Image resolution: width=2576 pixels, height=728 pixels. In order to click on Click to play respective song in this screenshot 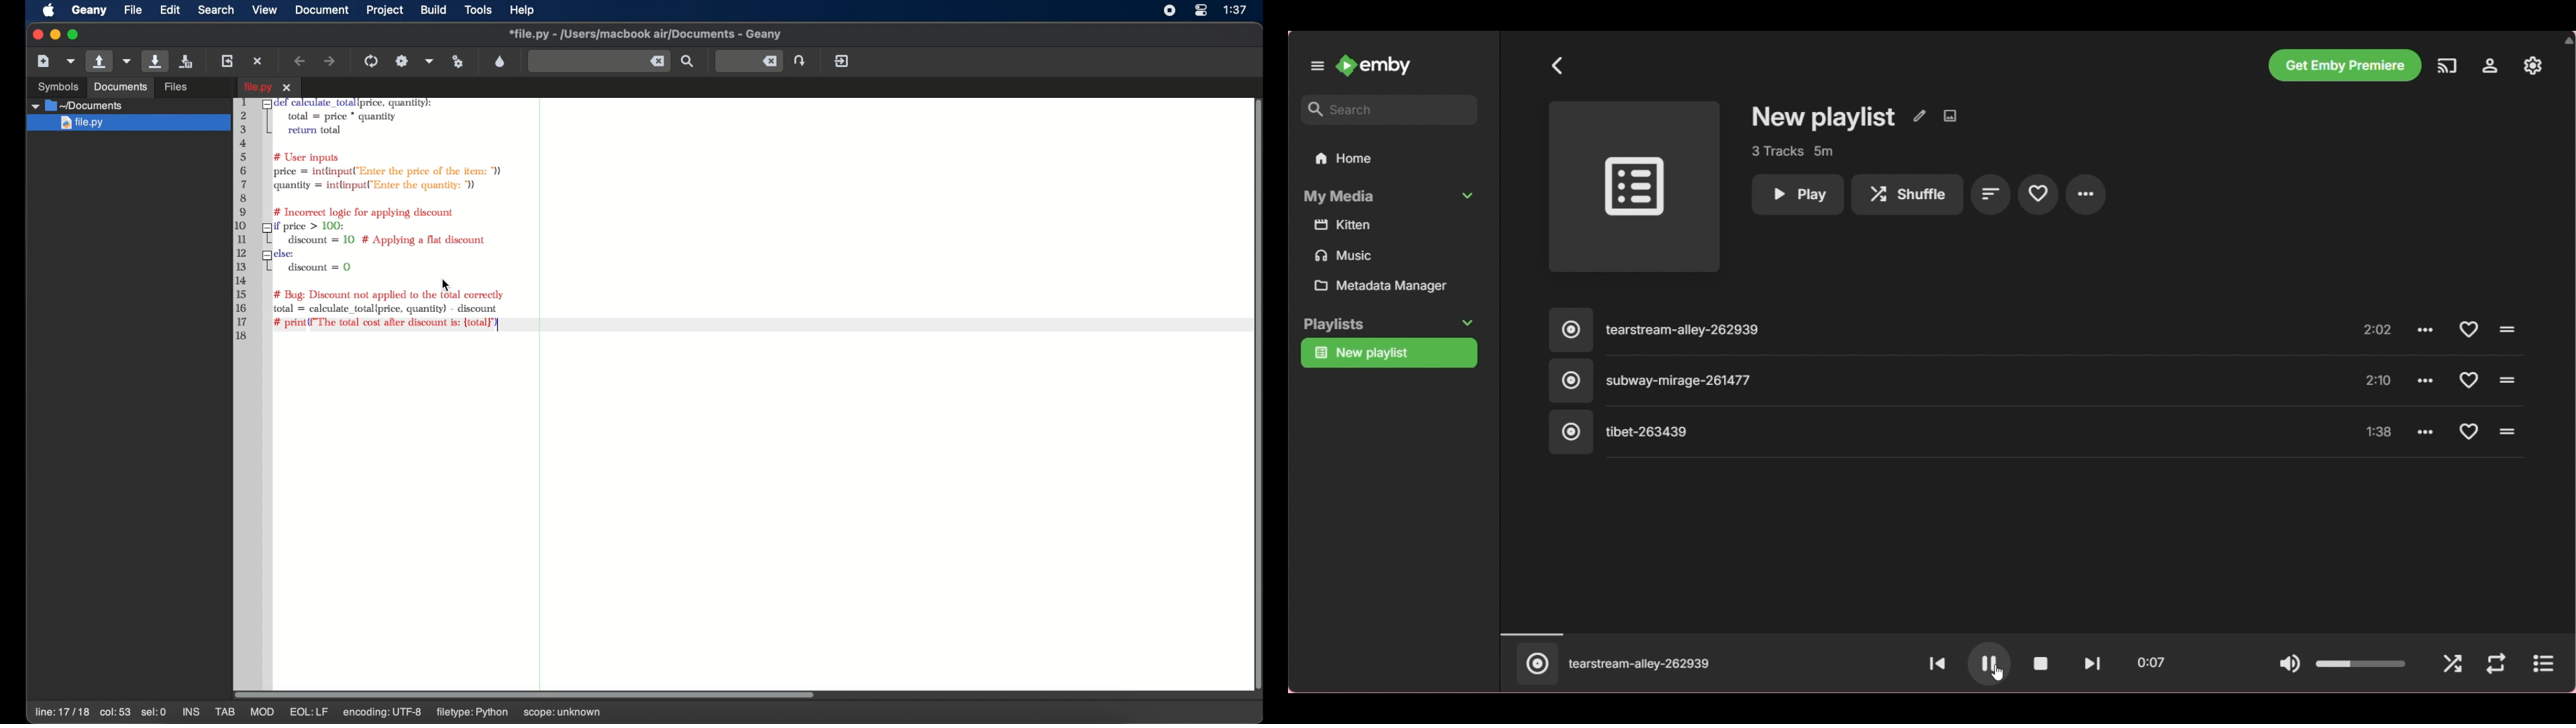, I will do `click(2507, 379)`.